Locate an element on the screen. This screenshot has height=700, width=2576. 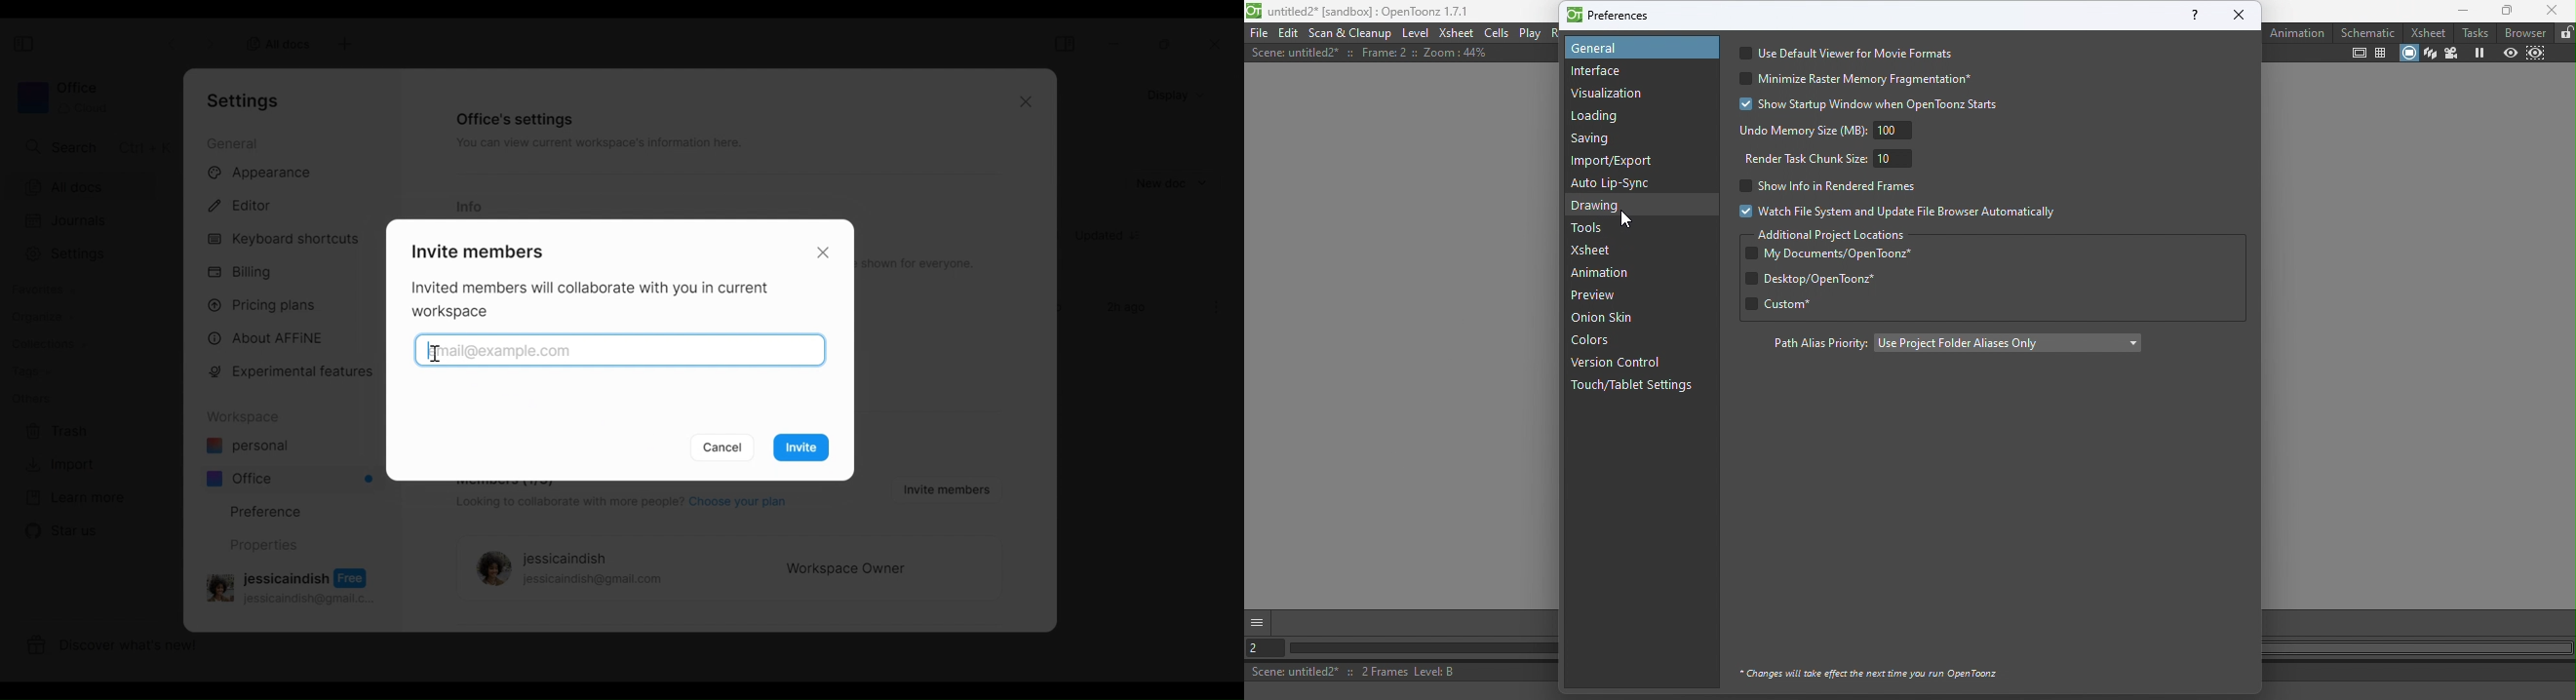
Preview is located at coordinates (2508, 55).